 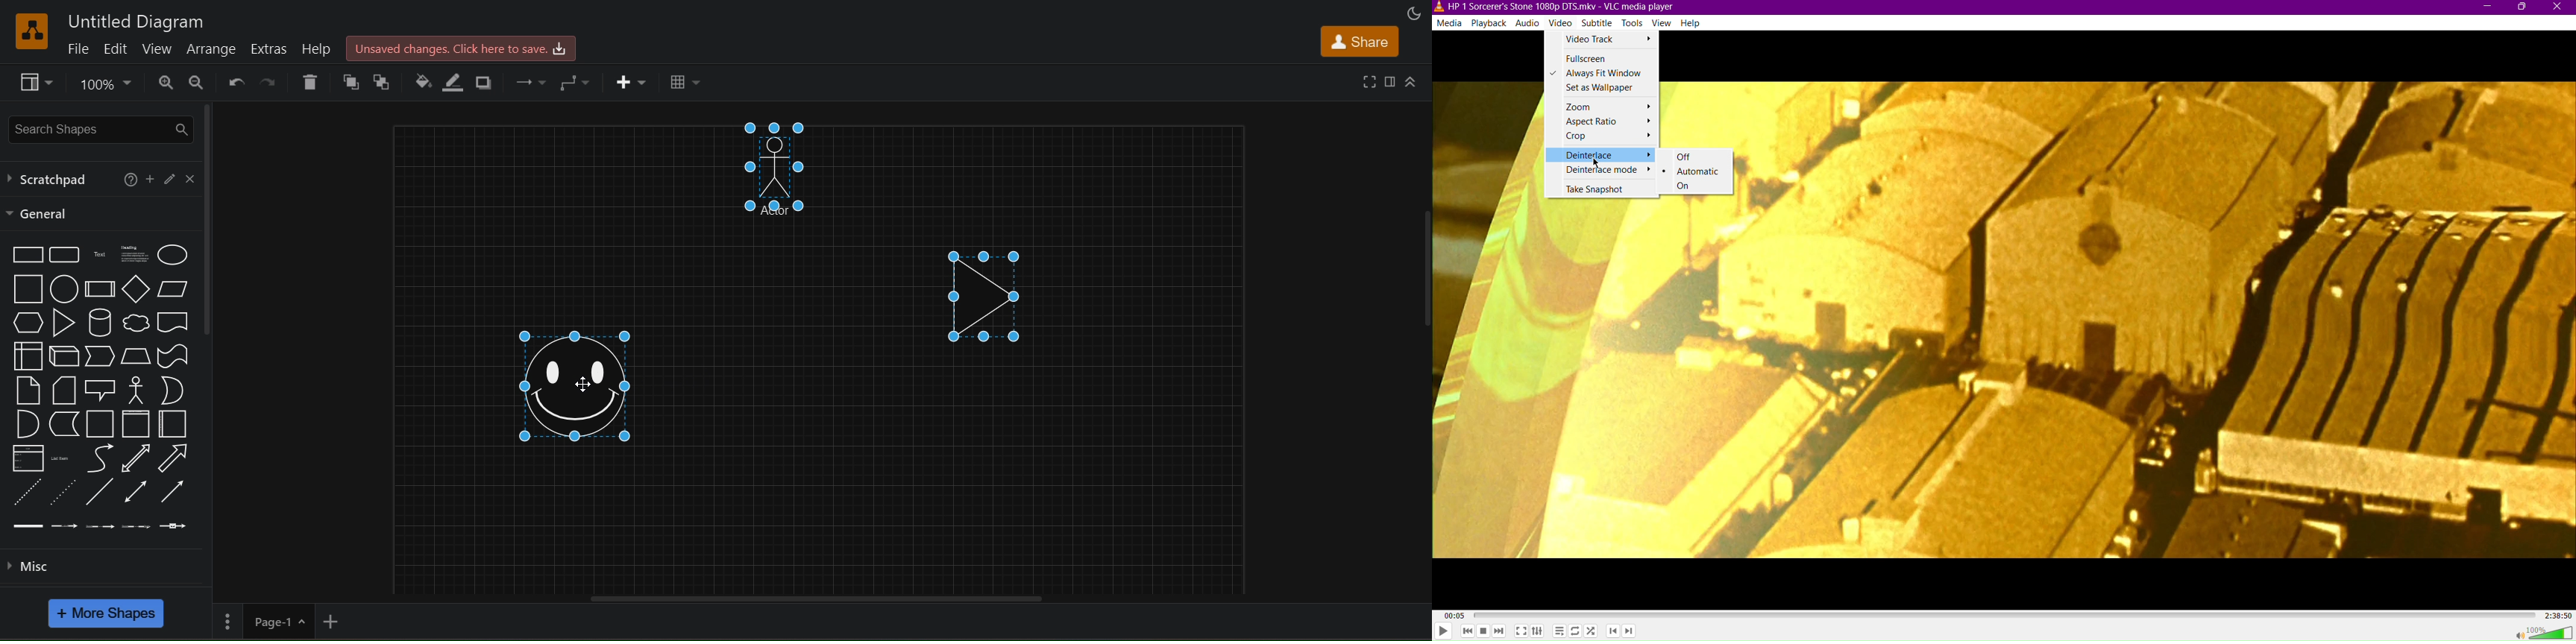 I want to click on search shapes, so click(x=101, y=127).